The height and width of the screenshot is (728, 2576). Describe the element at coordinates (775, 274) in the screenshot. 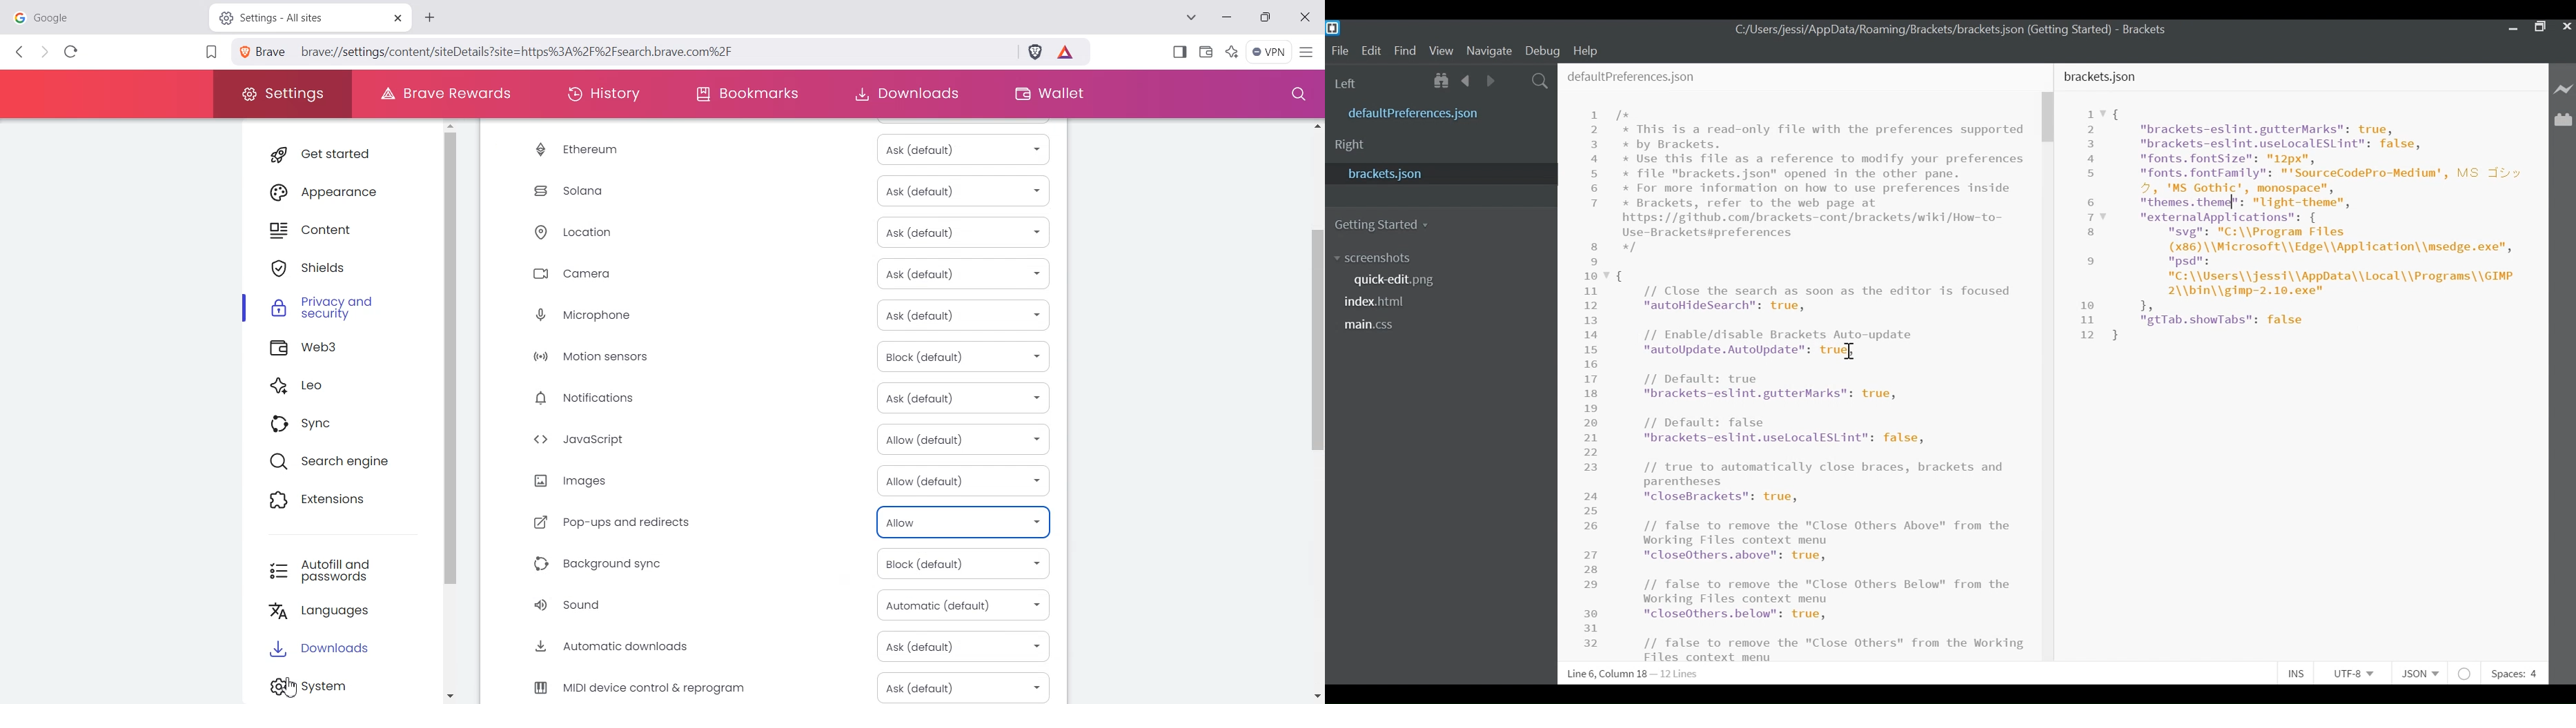

I see `Camera Ask (Default)` at that location.